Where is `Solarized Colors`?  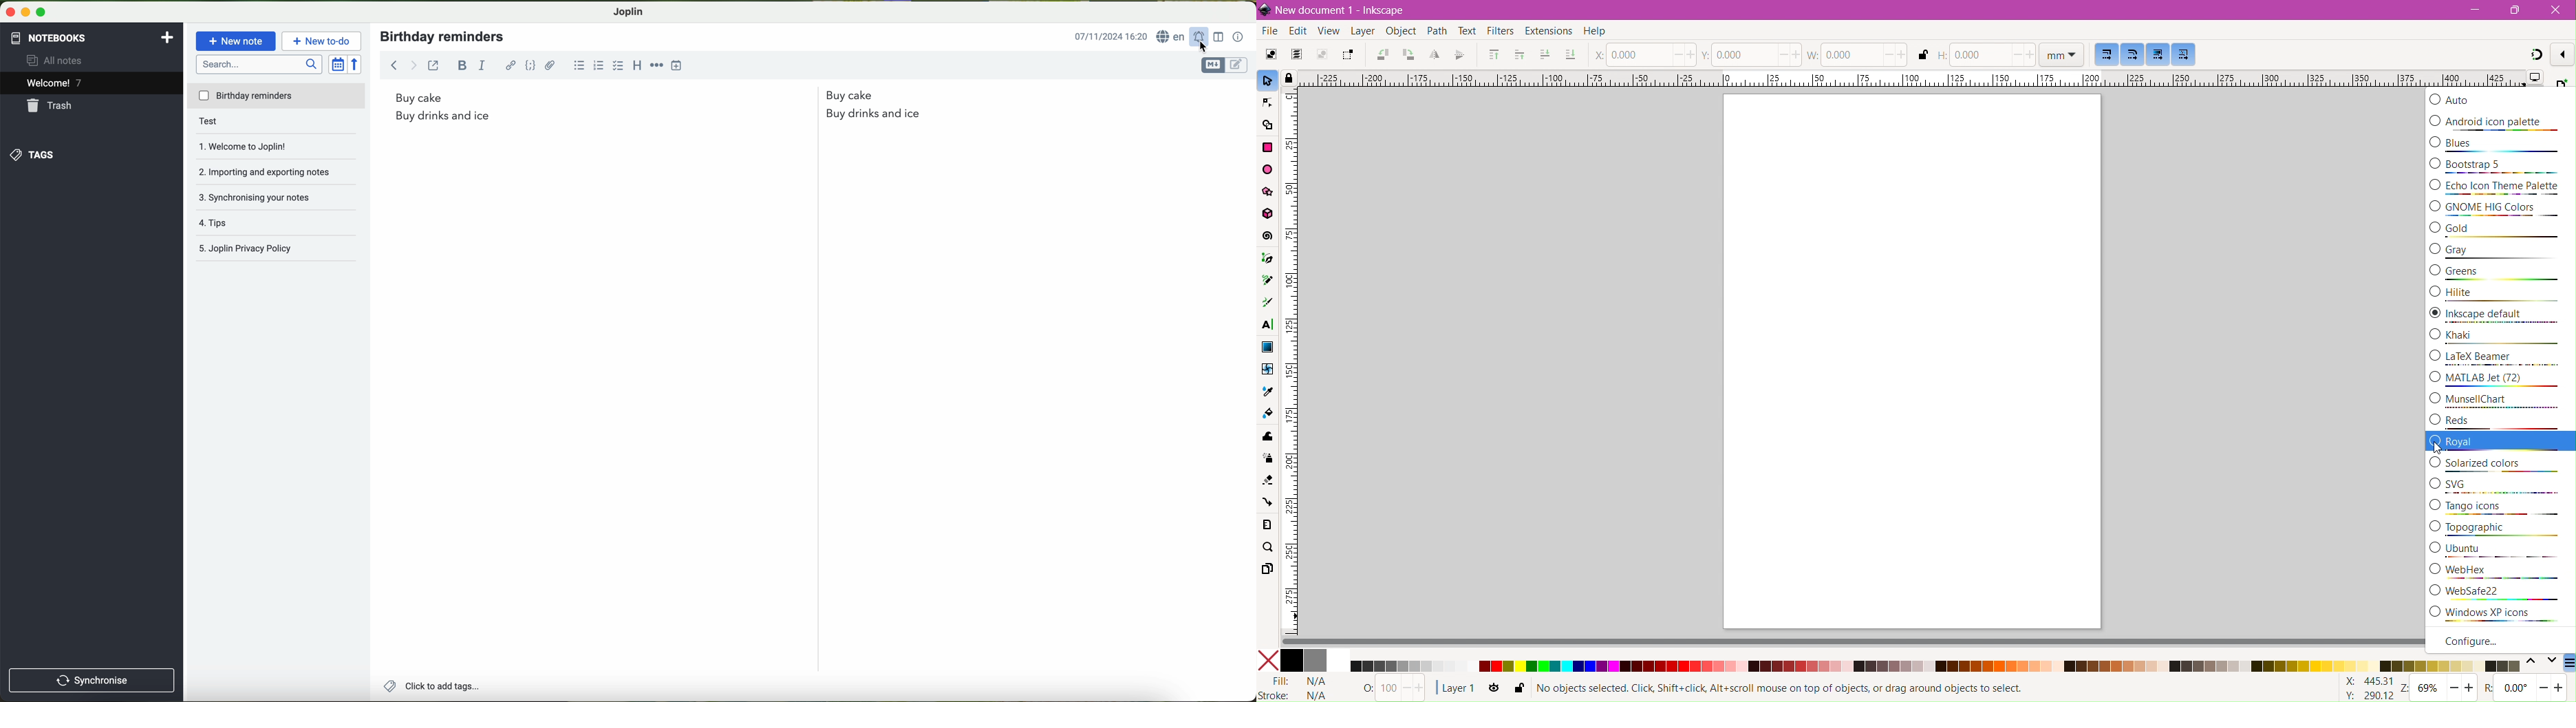
Solarized Colors is located at coordinates (2501, 465).